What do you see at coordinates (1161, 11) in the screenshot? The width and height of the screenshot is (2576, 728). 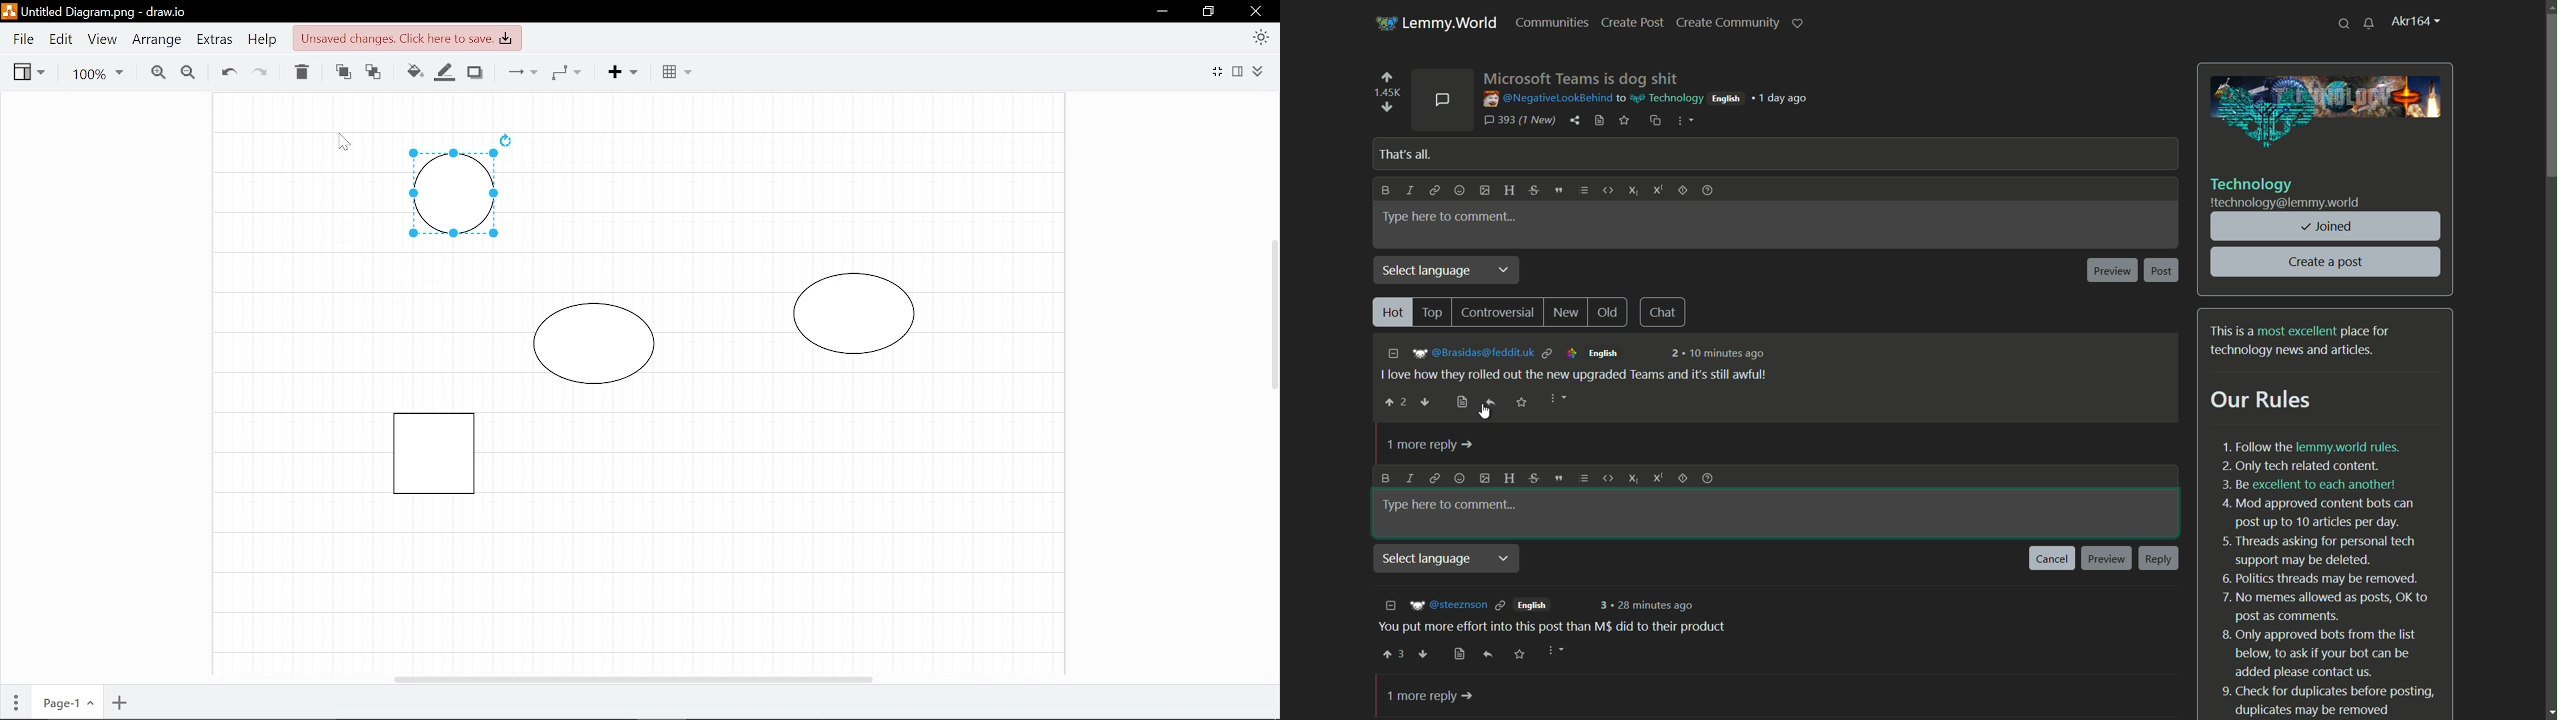 I see `Minimize` at bounding box center [1161, 11].